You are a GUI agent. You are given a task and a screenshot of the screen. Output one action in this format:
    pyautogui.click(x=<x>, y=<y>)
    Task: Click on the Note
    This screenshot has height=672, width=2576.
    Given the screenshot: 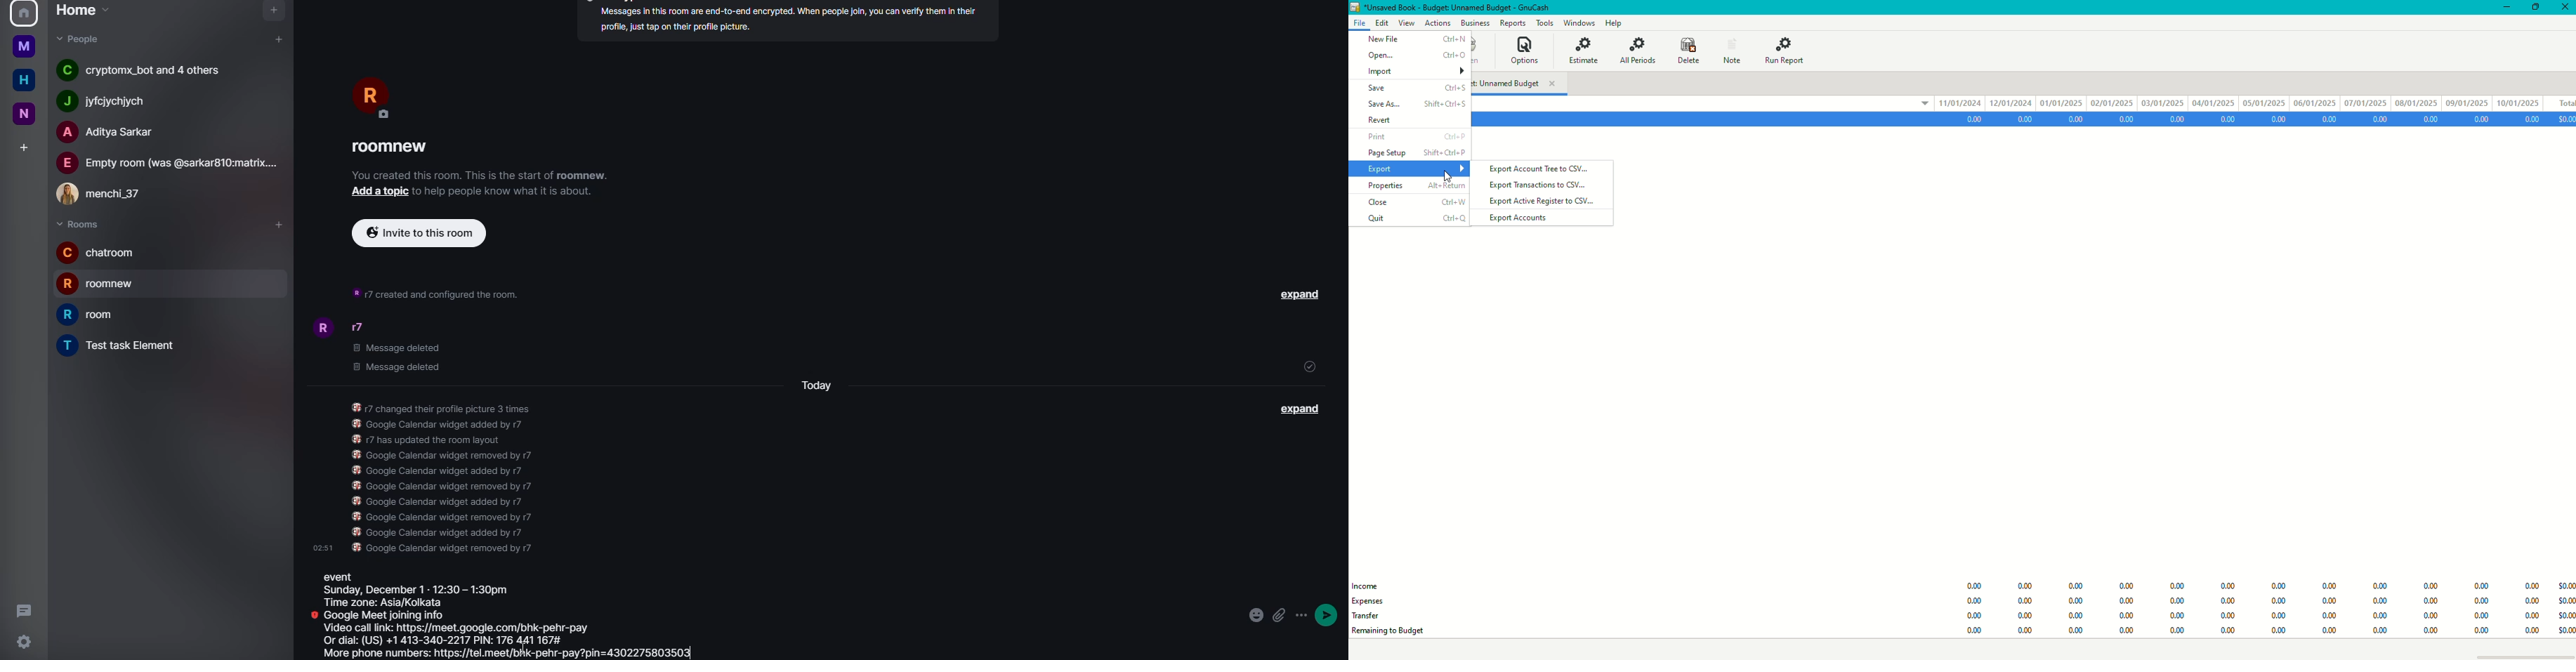 What is the action you would take?
    pyautogui.click(x=1733, y=49)
    